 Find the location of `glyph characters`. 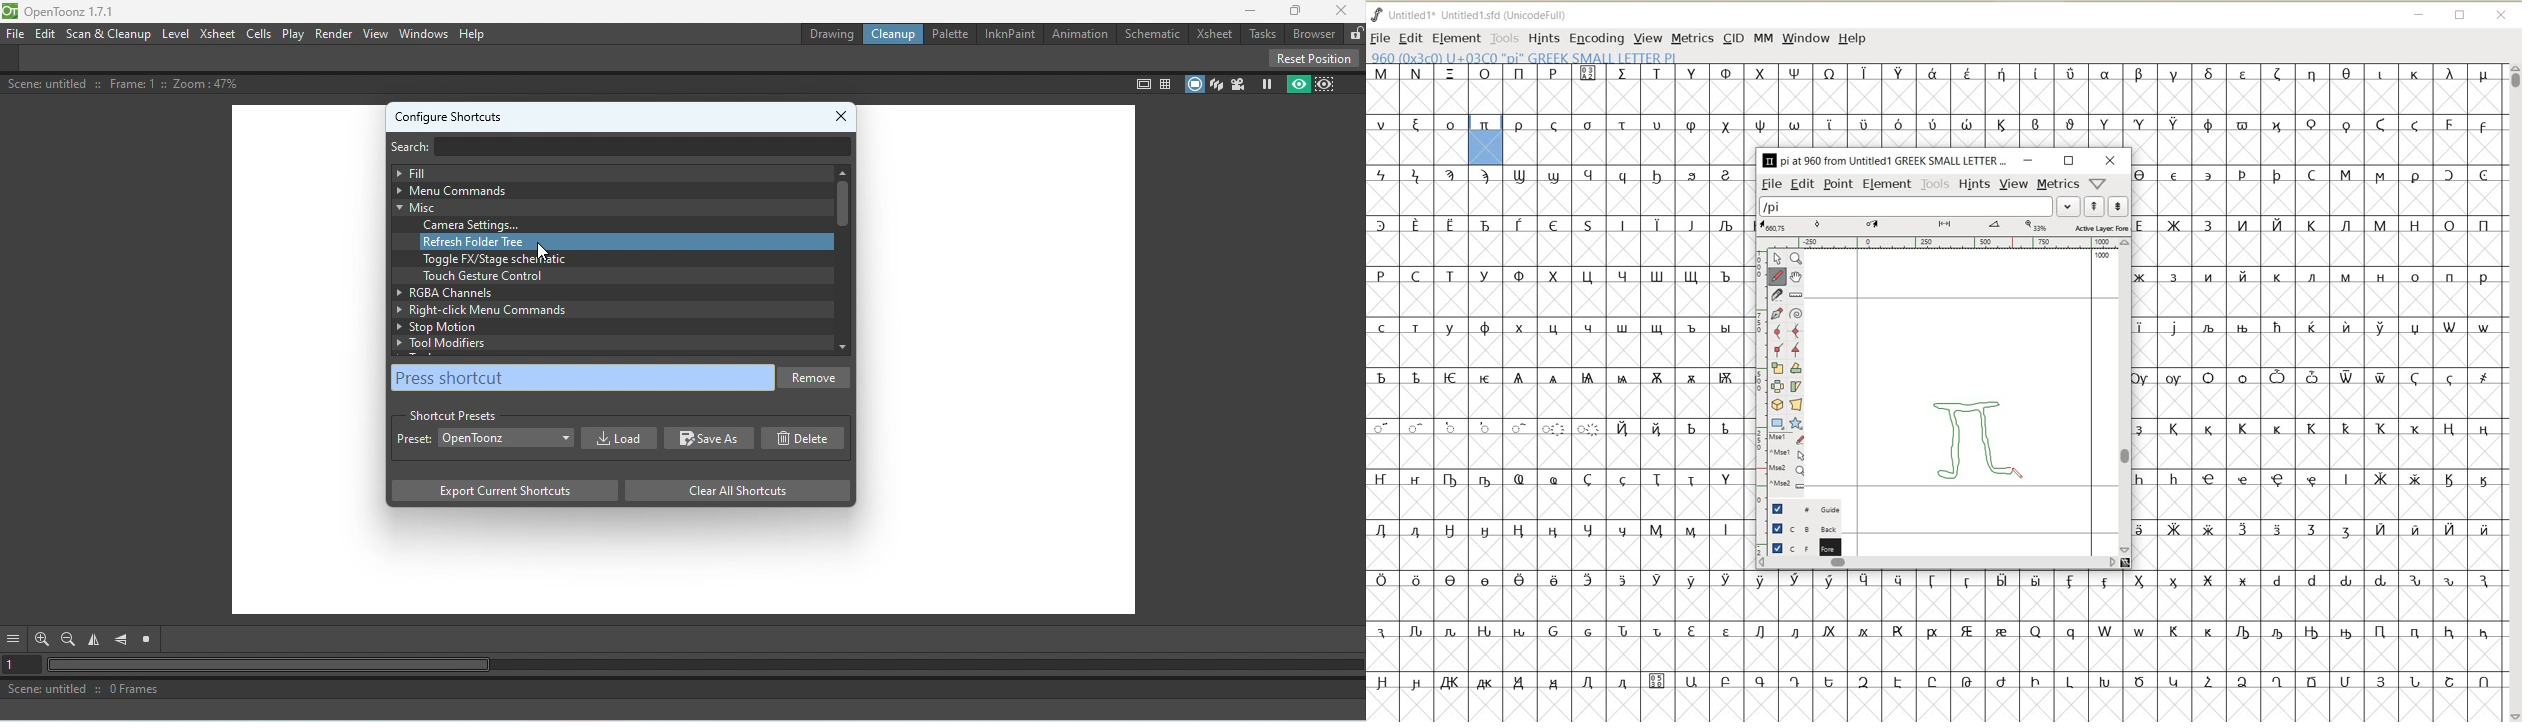

glyph characters is located at coordinates (2126, 104).